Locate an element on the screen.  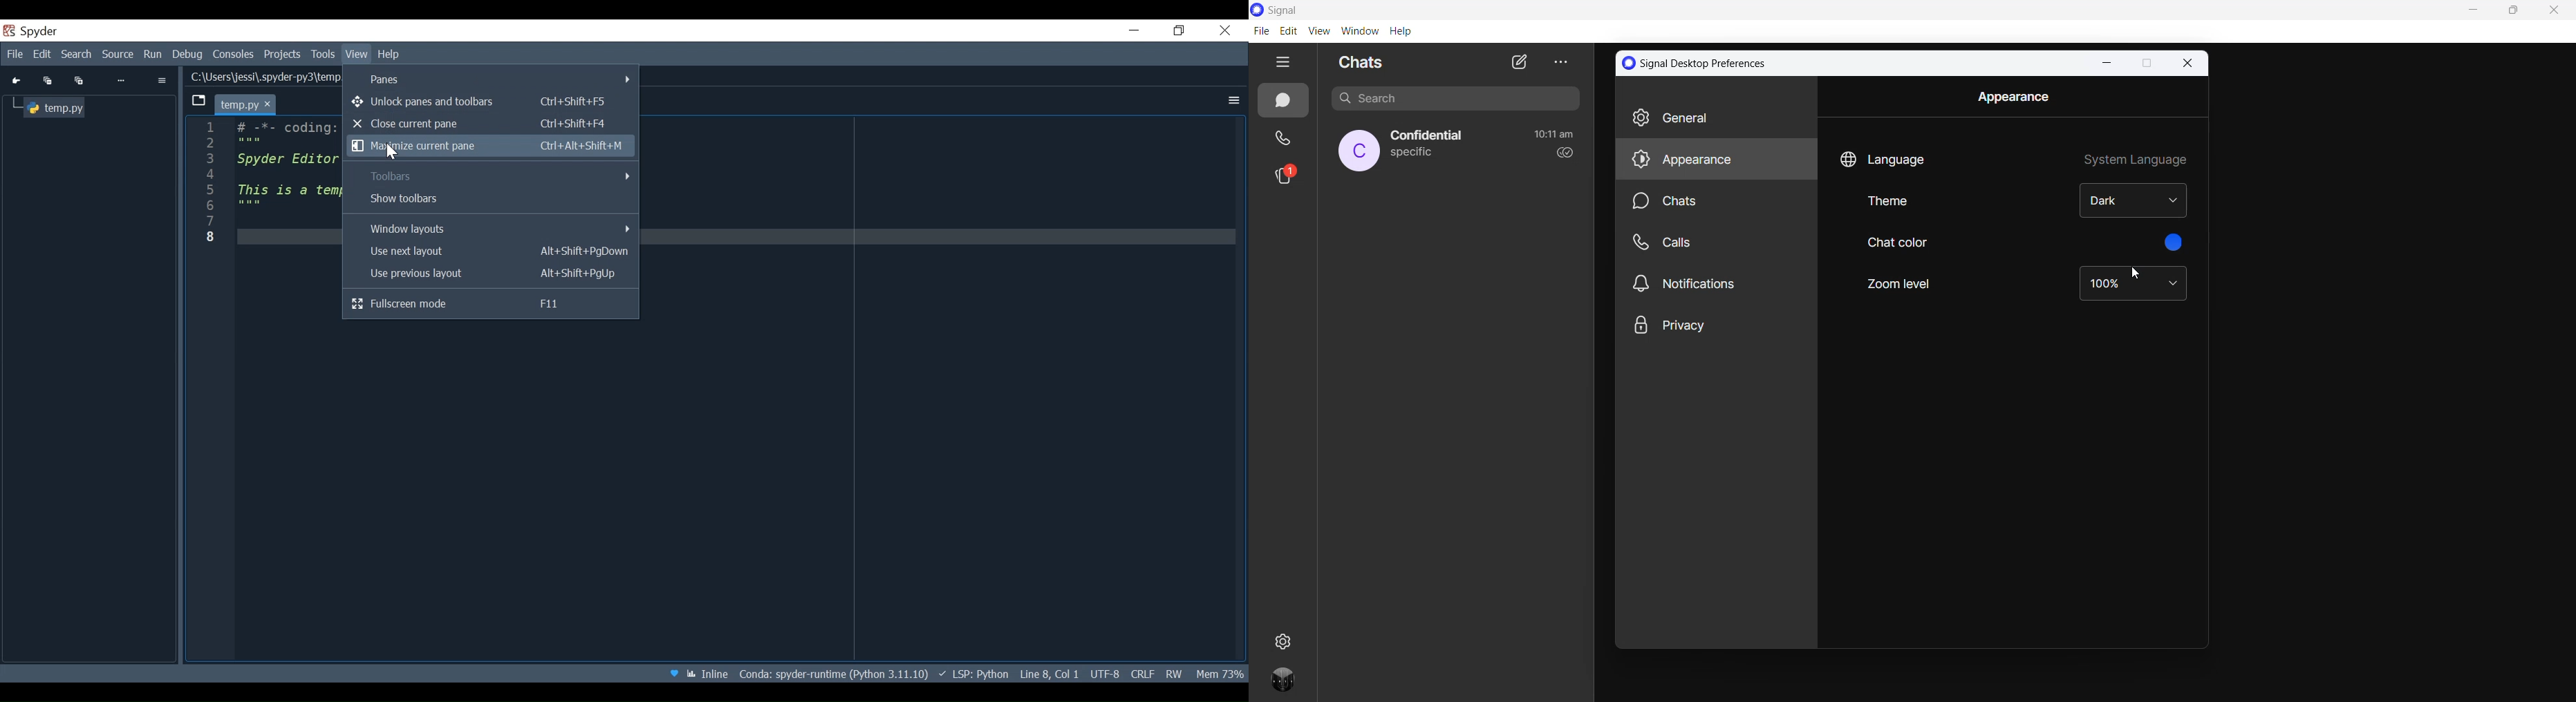
chat color is located at coordinates (1898, 244).